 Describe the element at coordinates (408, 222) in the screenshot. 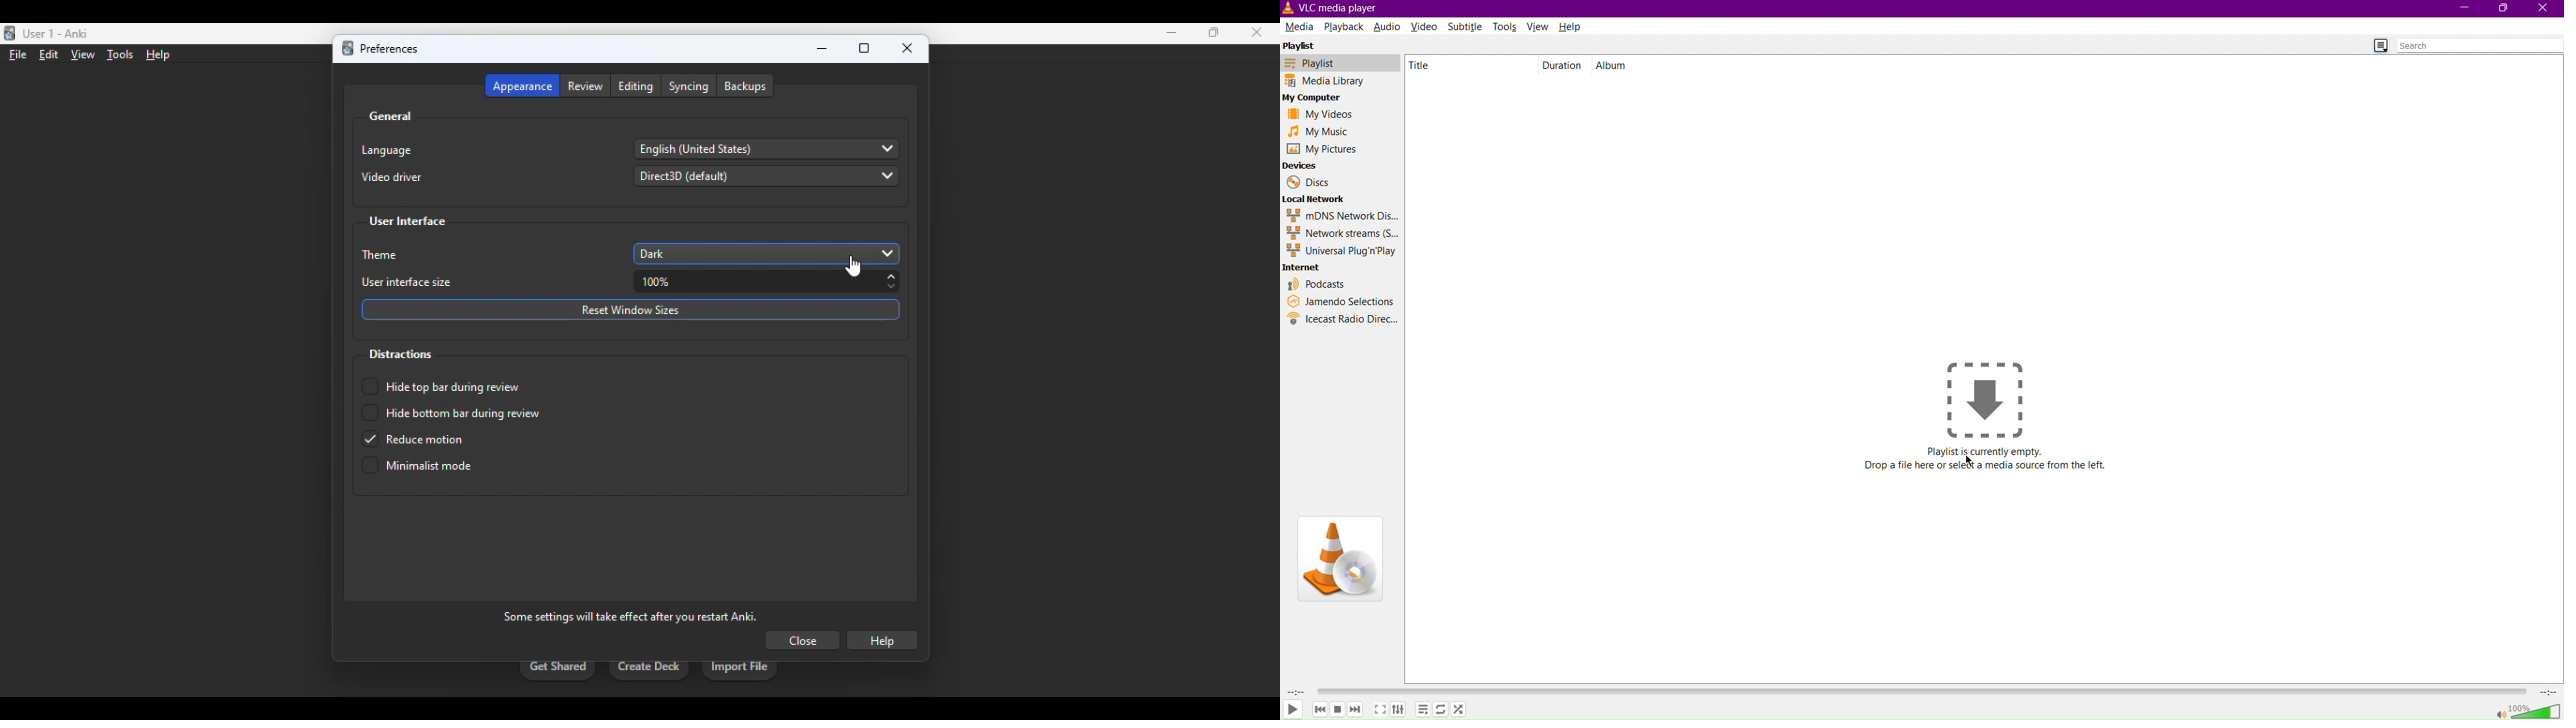

I see `user interface` at that location.